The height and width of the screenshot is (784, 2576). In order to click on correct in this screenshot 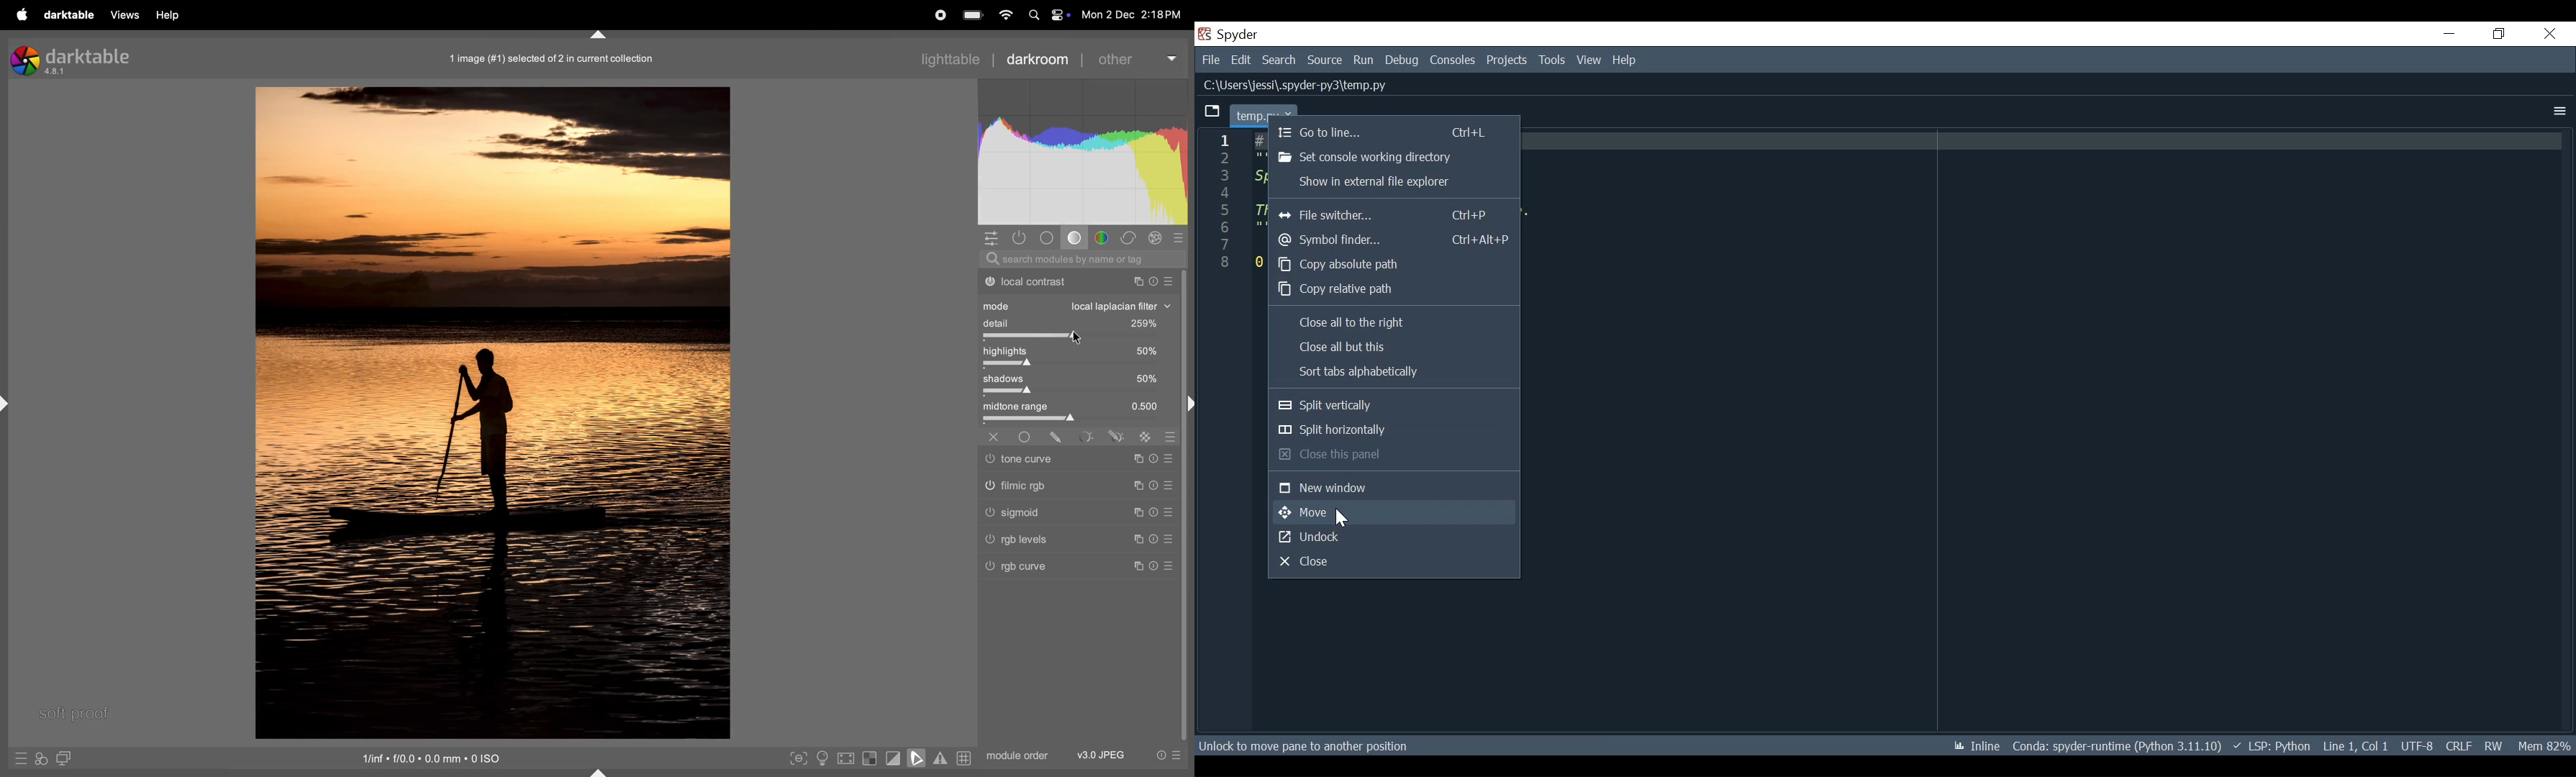, I will do `click(1131, 238)`.